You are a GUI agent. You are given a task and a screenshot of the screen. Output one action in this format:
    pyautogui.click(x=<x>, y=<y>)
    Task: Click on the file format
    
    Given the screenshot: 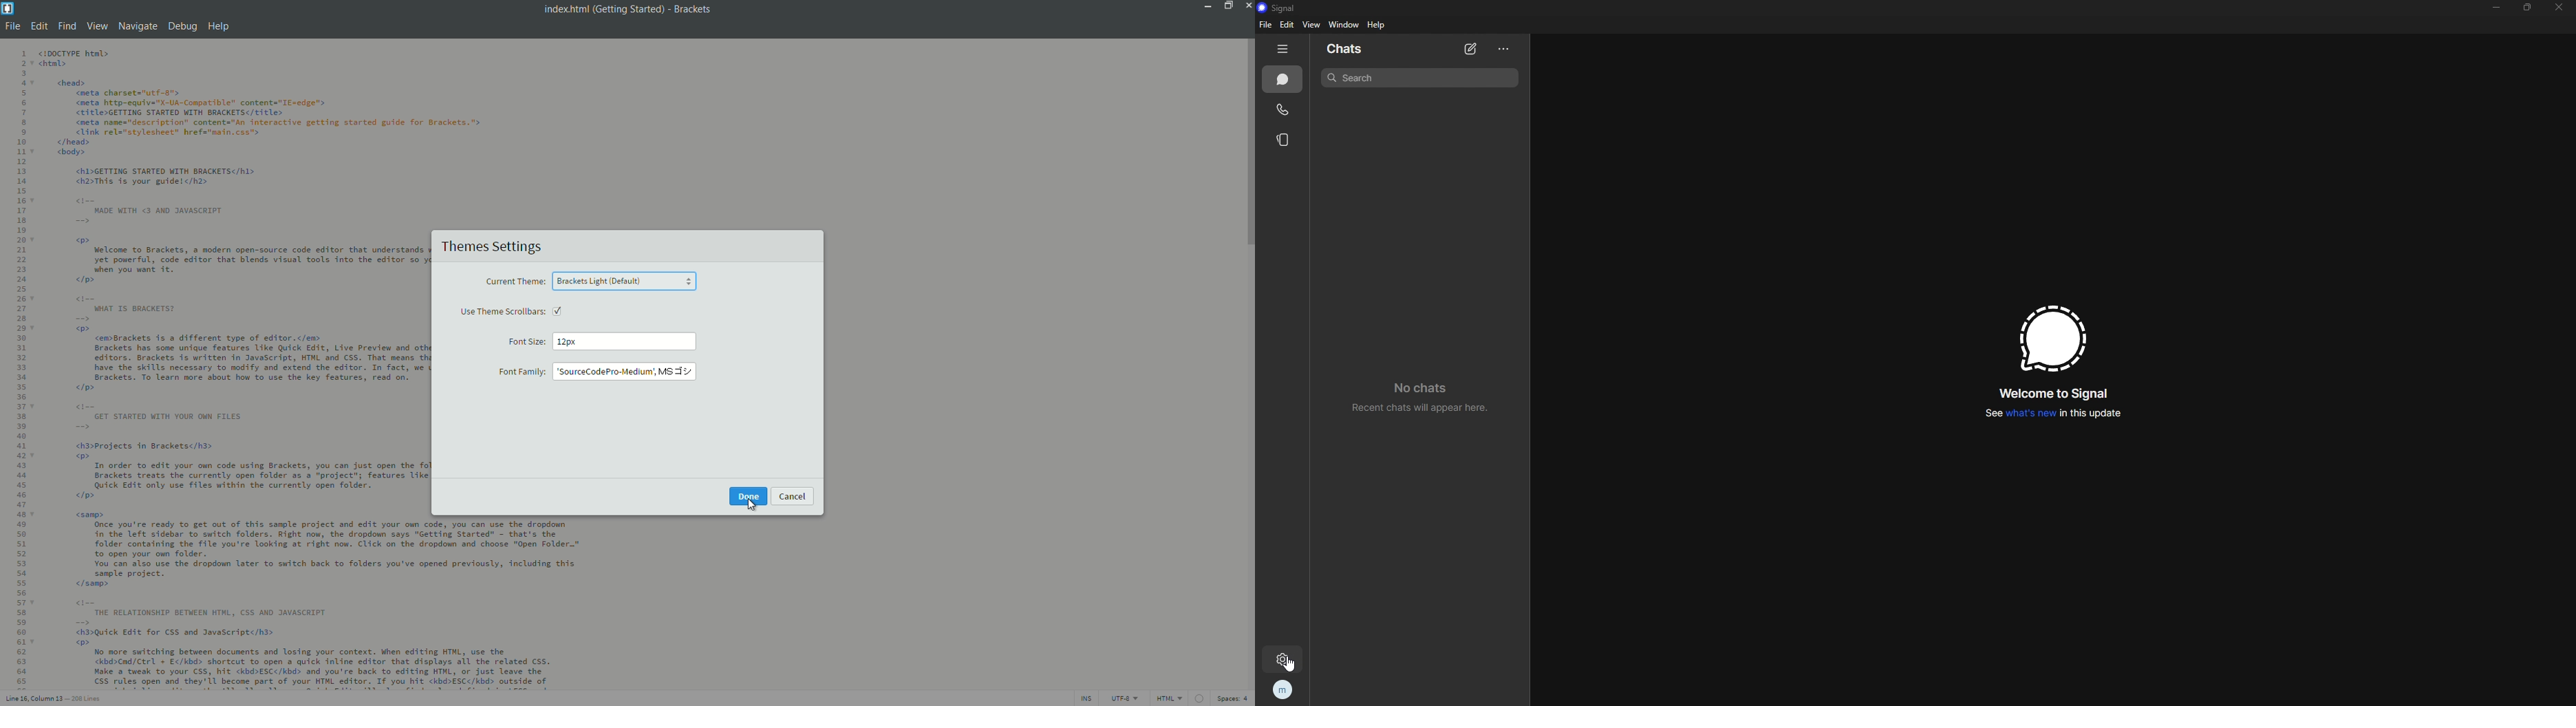 What is the action you would take?
    pyautogui.click(x=1171, y=699)
    